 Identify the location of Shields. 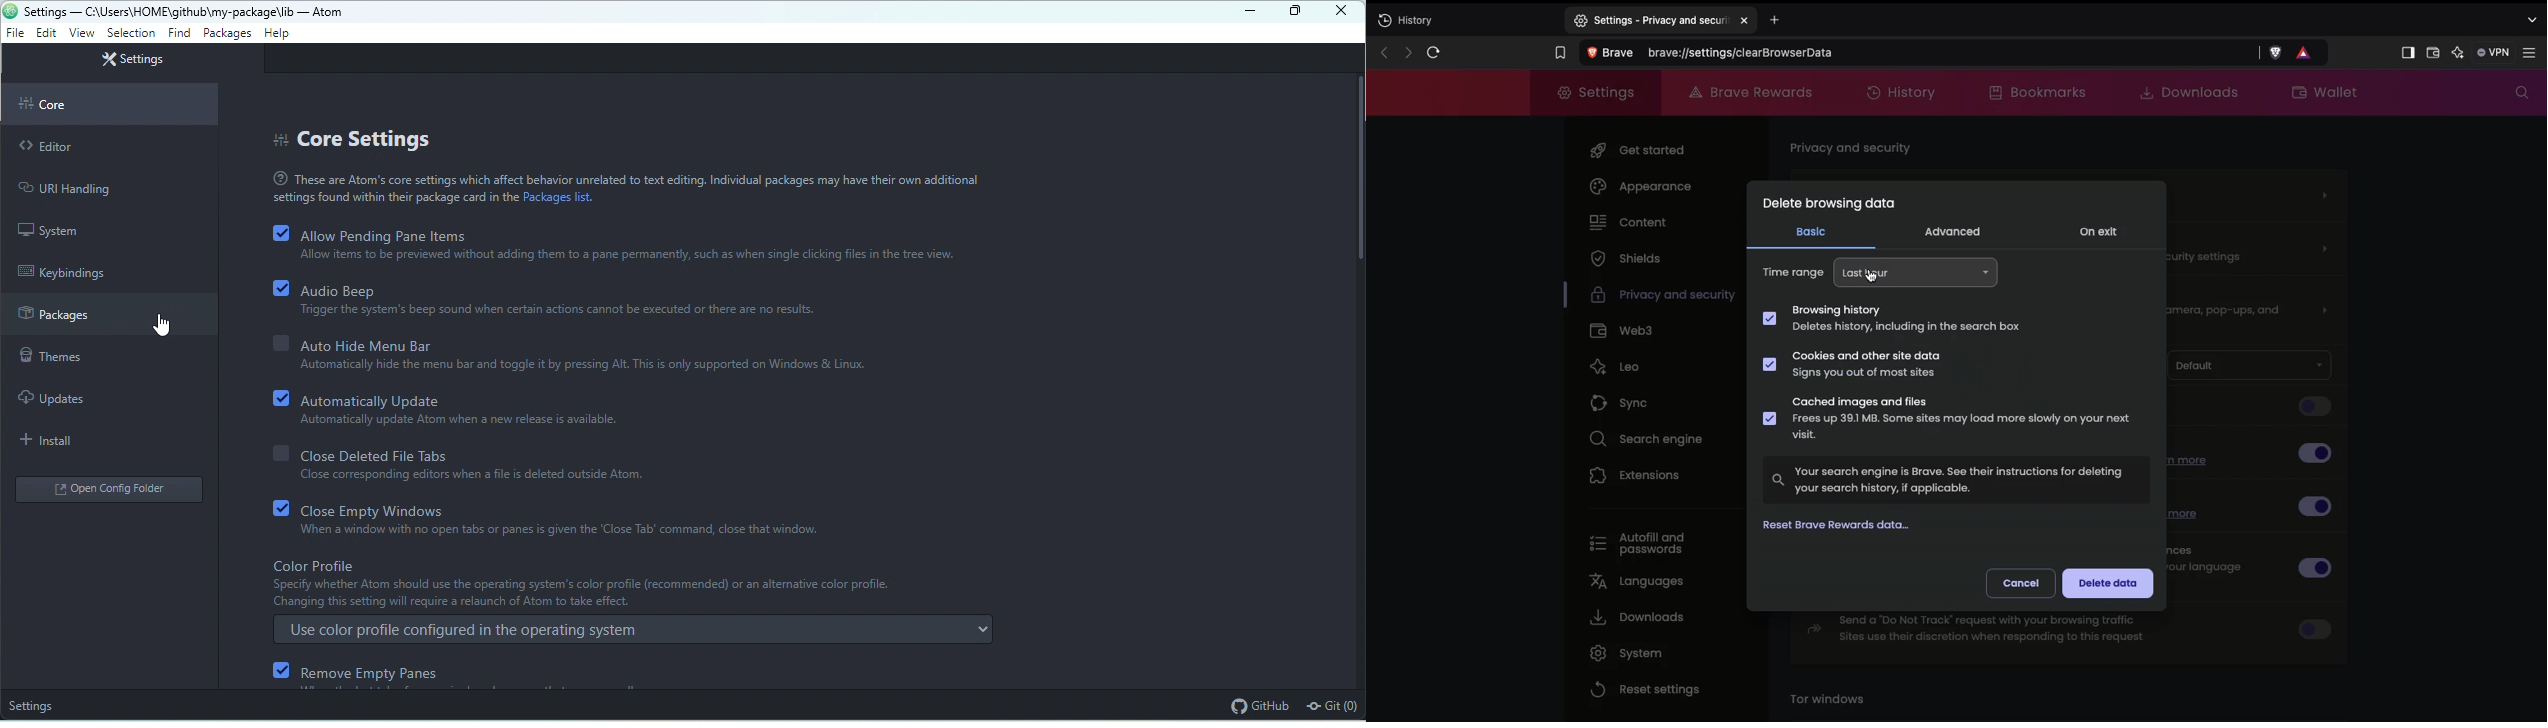
(1624, 260).